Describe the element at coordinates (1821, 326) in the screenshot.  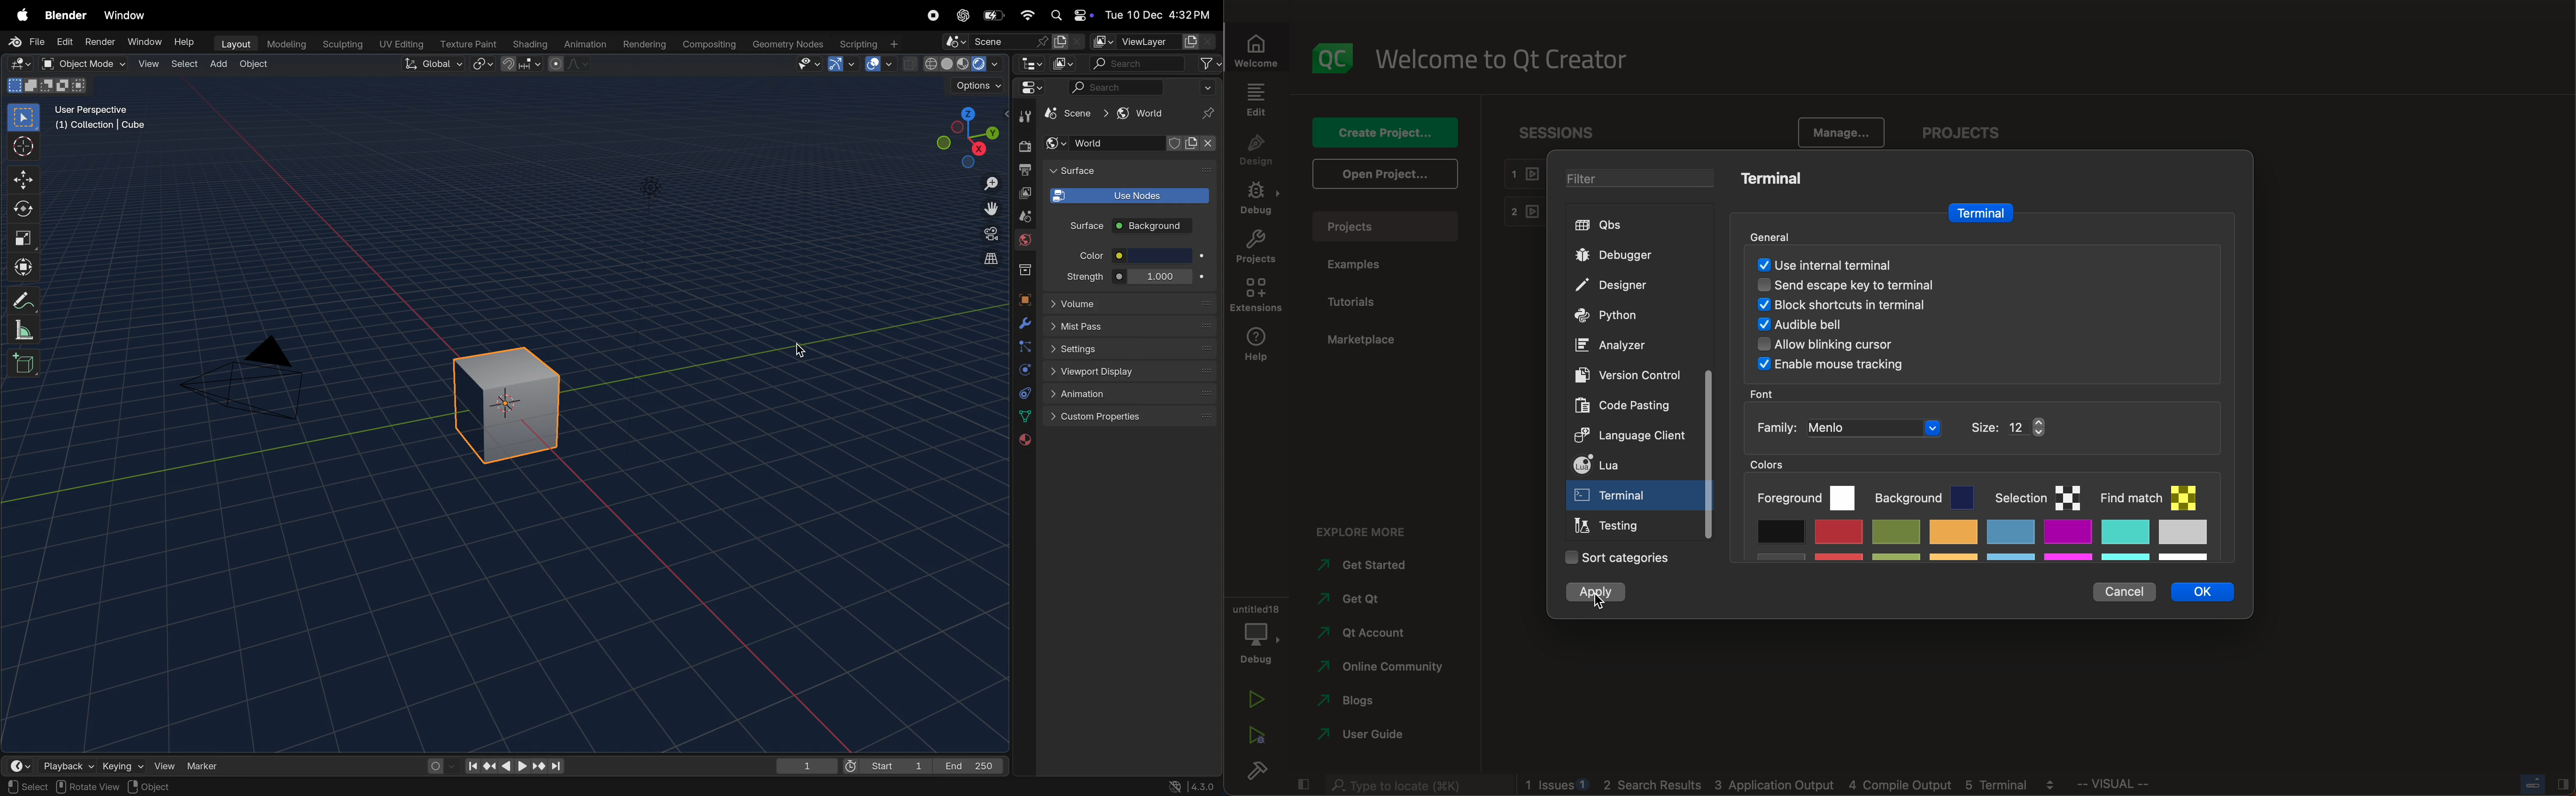
I see `audio` at that location.